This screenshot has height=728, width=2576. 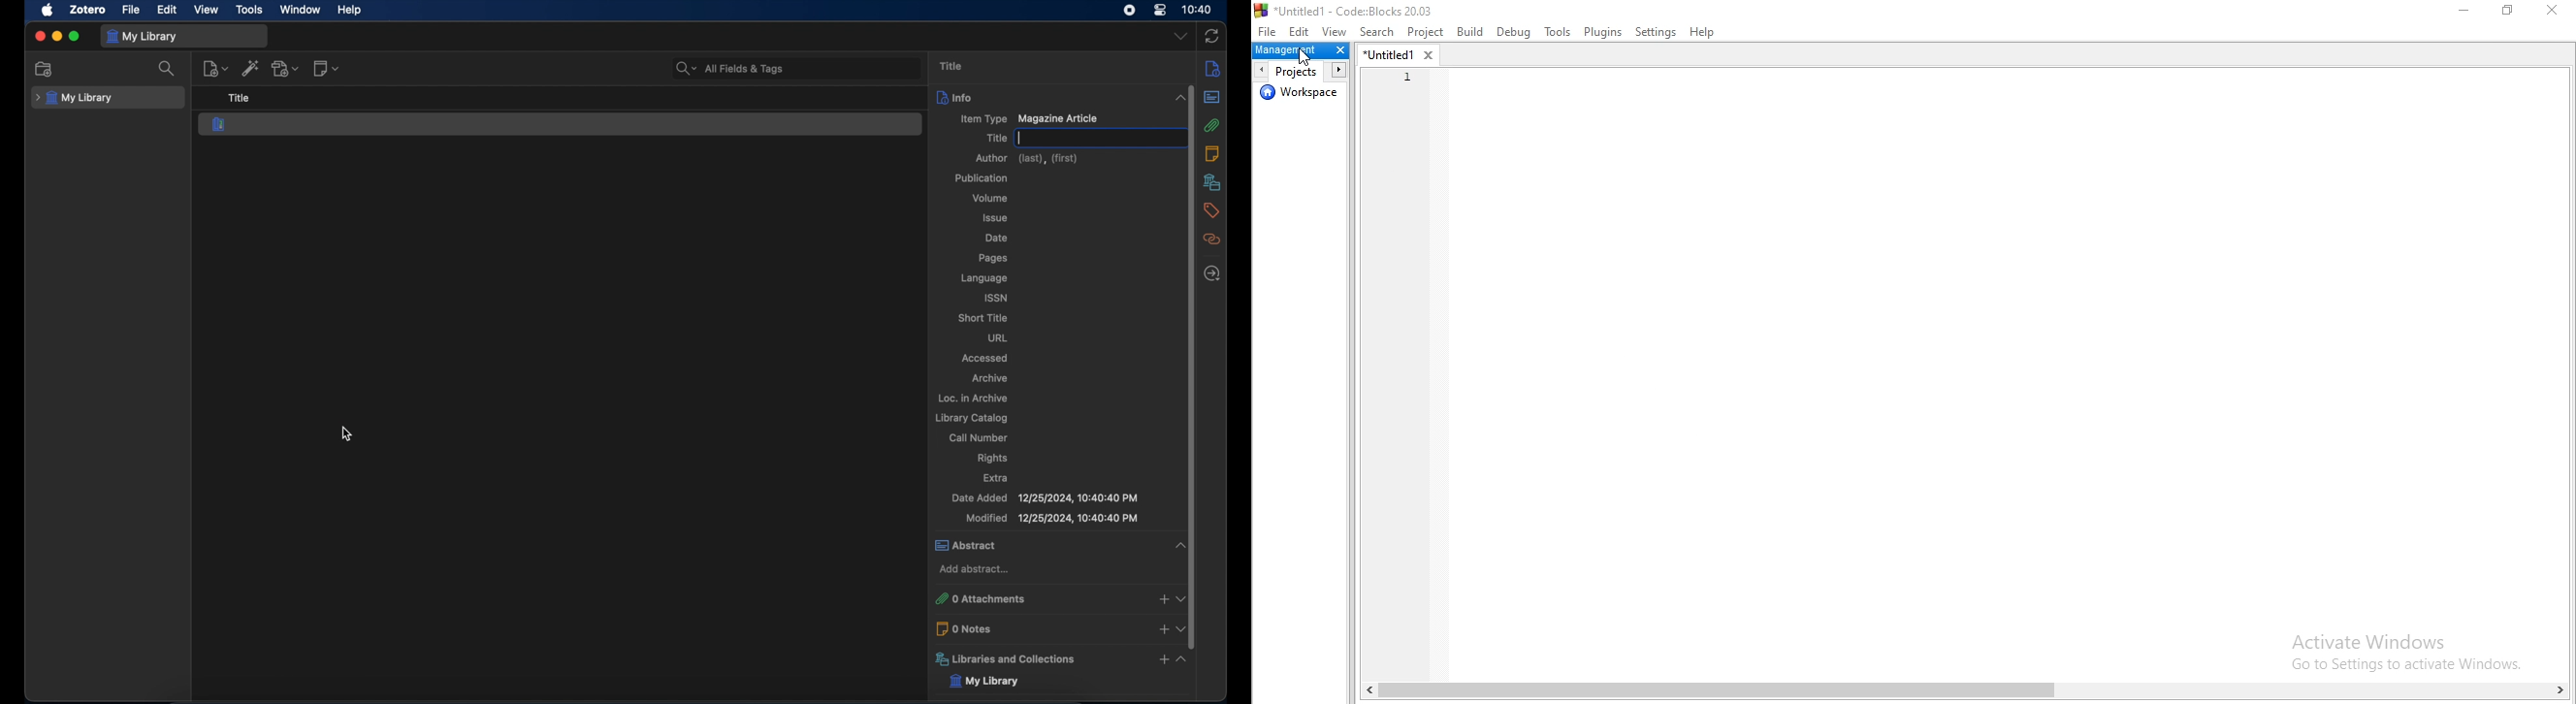 I want to click on call number, so click(x=979, y=437).